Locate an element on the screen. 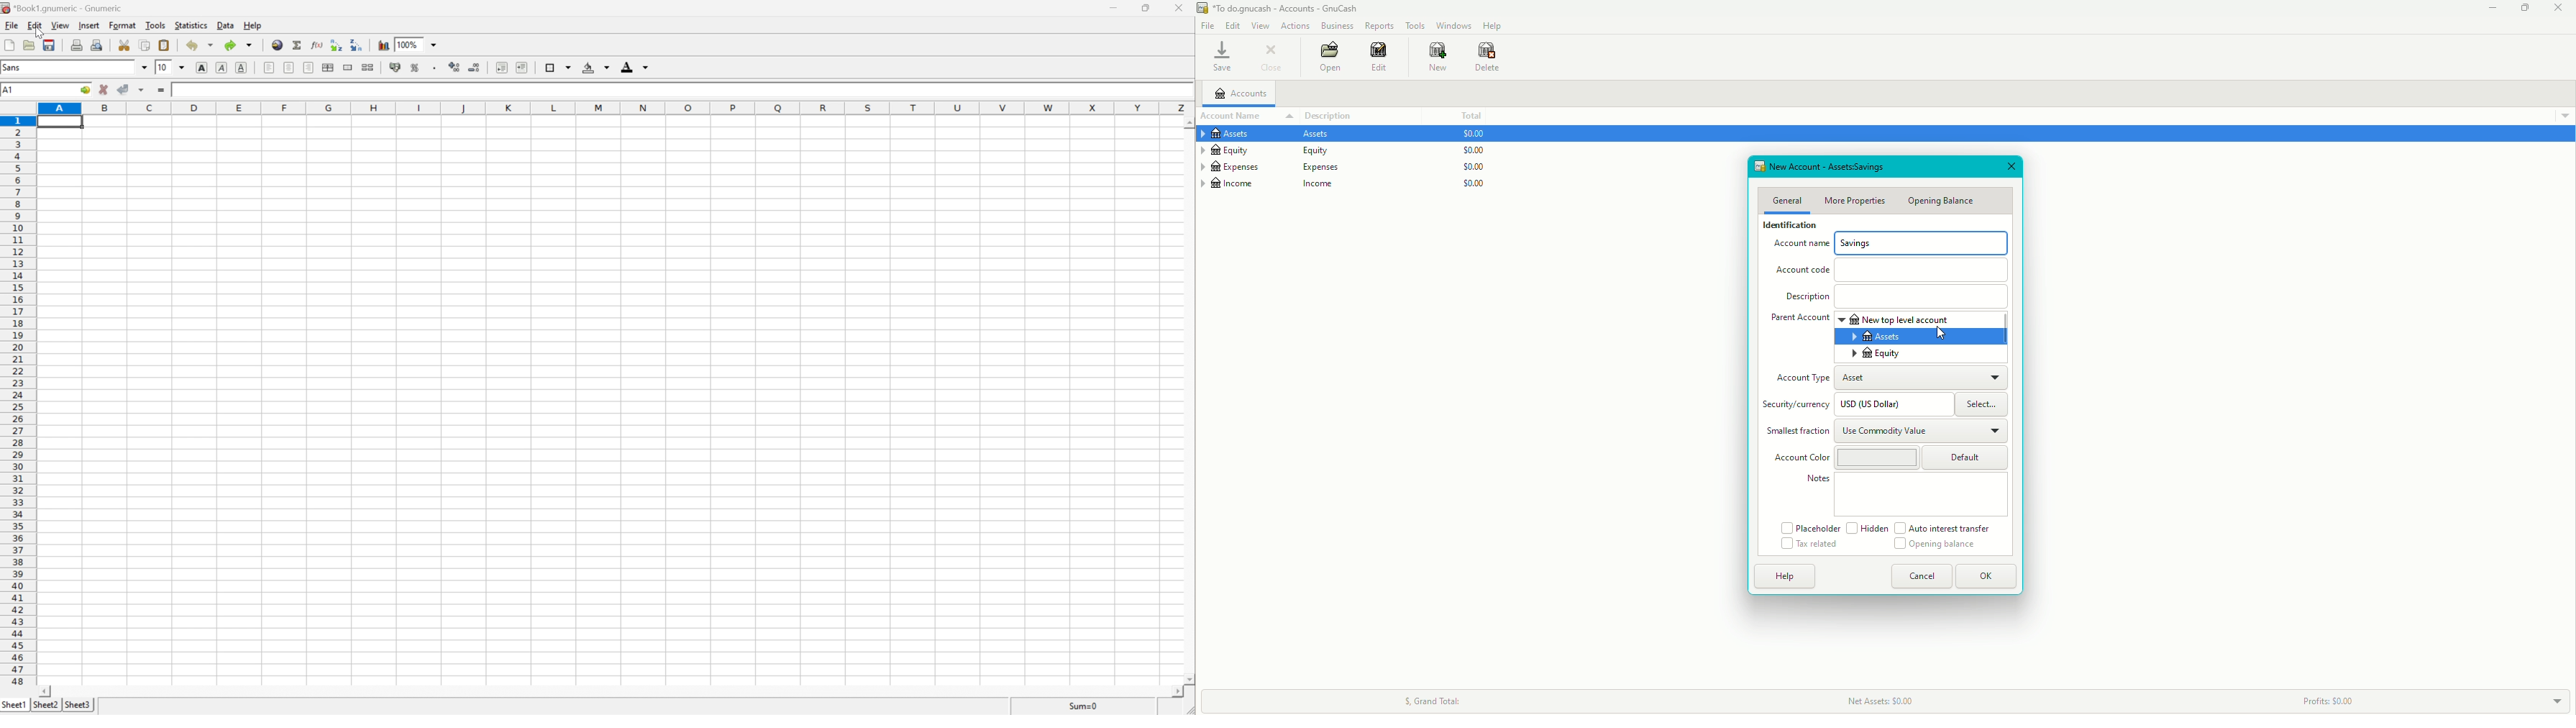 This screenshot has width=2576, height=728. scroll right is located at coordinates (1169, 692).